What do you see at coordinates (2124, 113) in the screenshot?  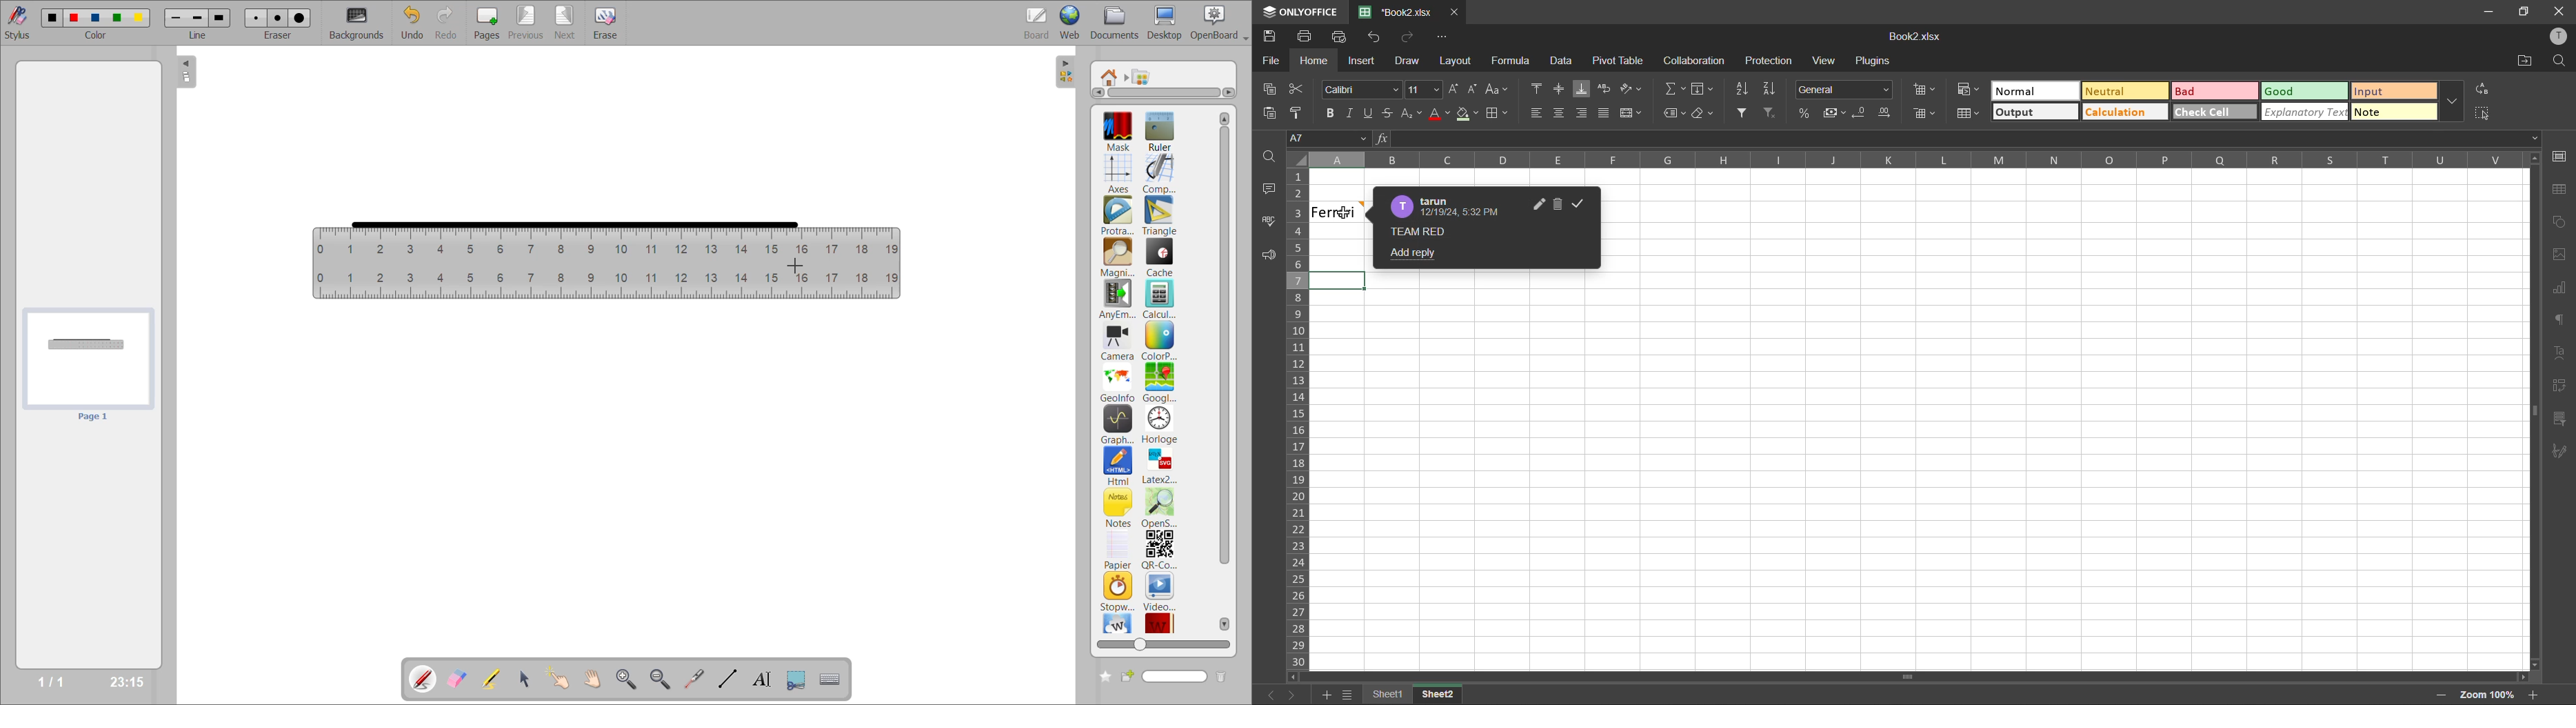 I see `calculation` at bounding box center [2124, 113].